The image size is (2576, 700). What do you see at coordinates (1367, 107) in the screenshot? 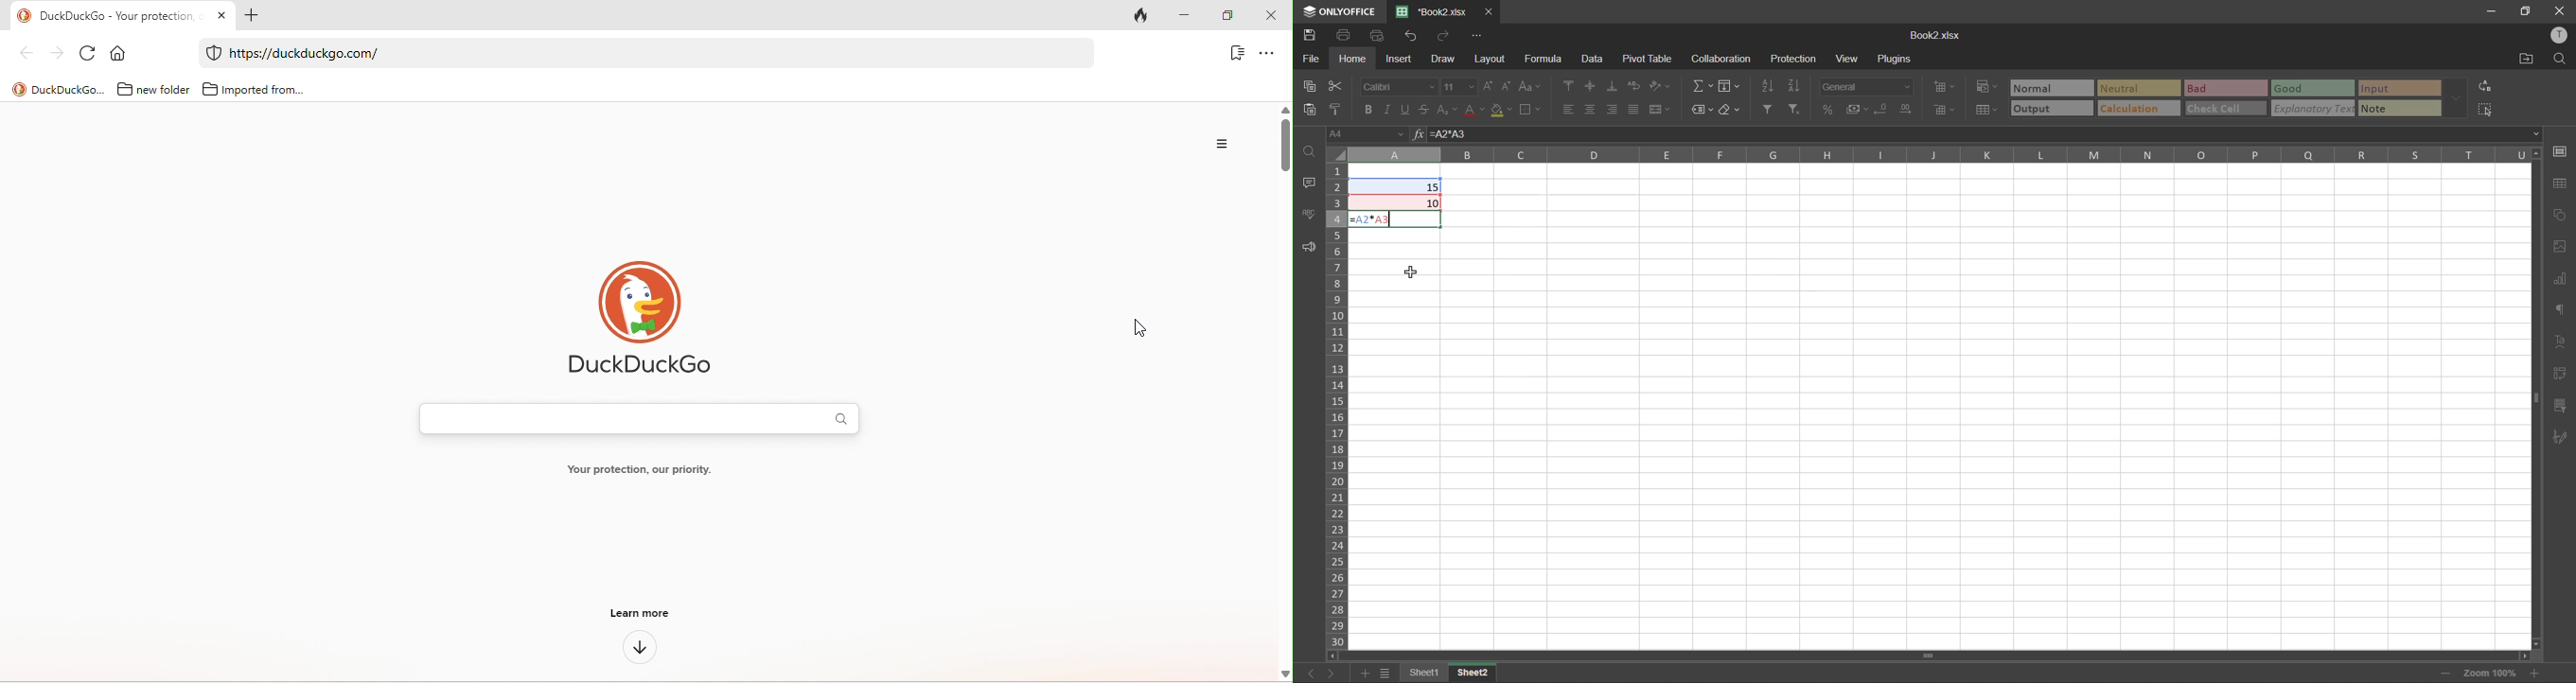
I see `bold` at bounding box center [1367, 107].